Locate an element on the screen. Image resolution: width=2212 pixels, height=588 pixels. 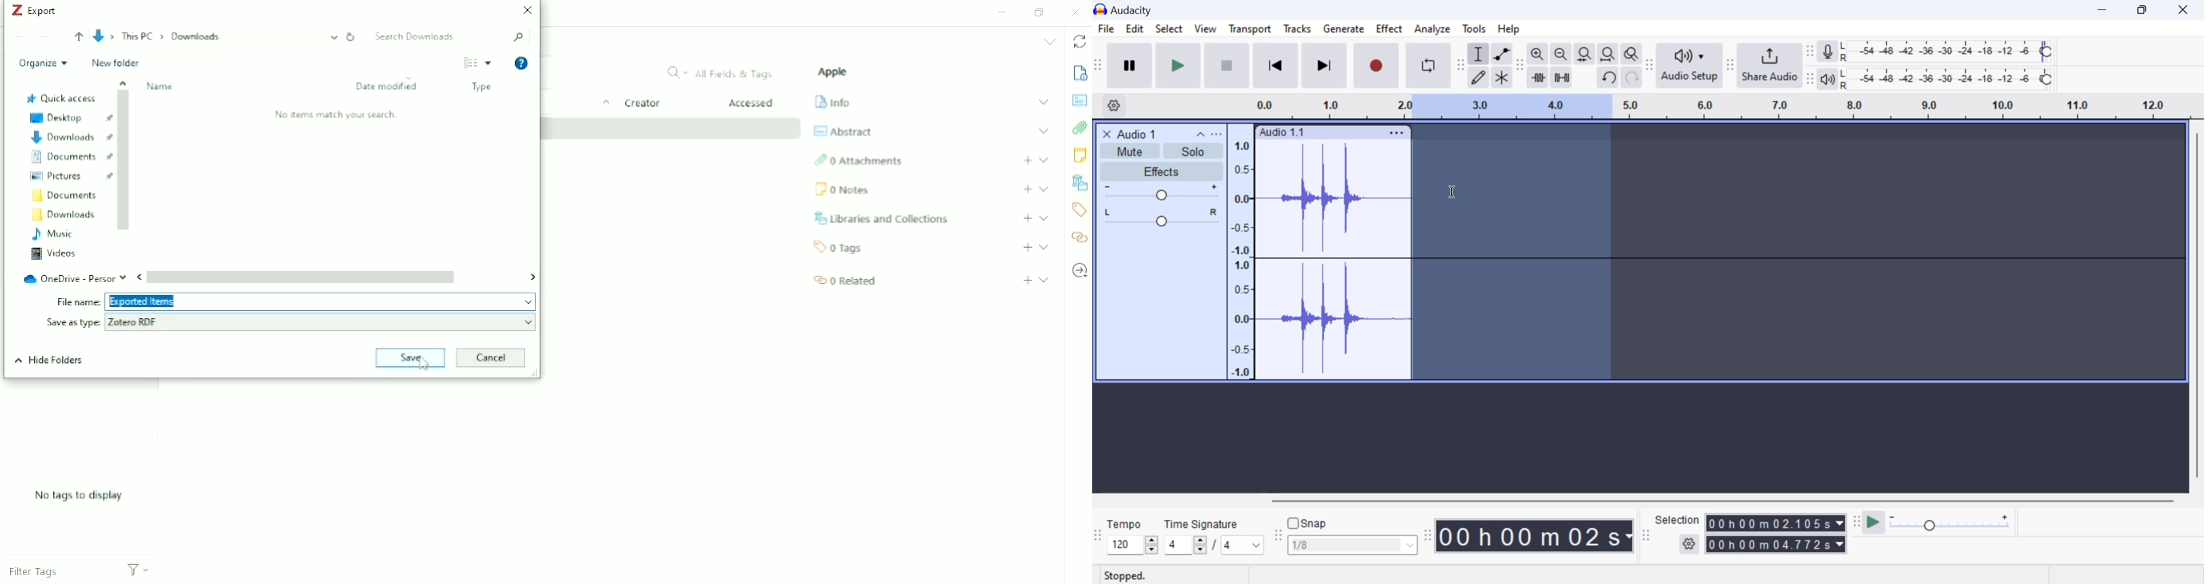
More Options is located at coordinates (490, 63).